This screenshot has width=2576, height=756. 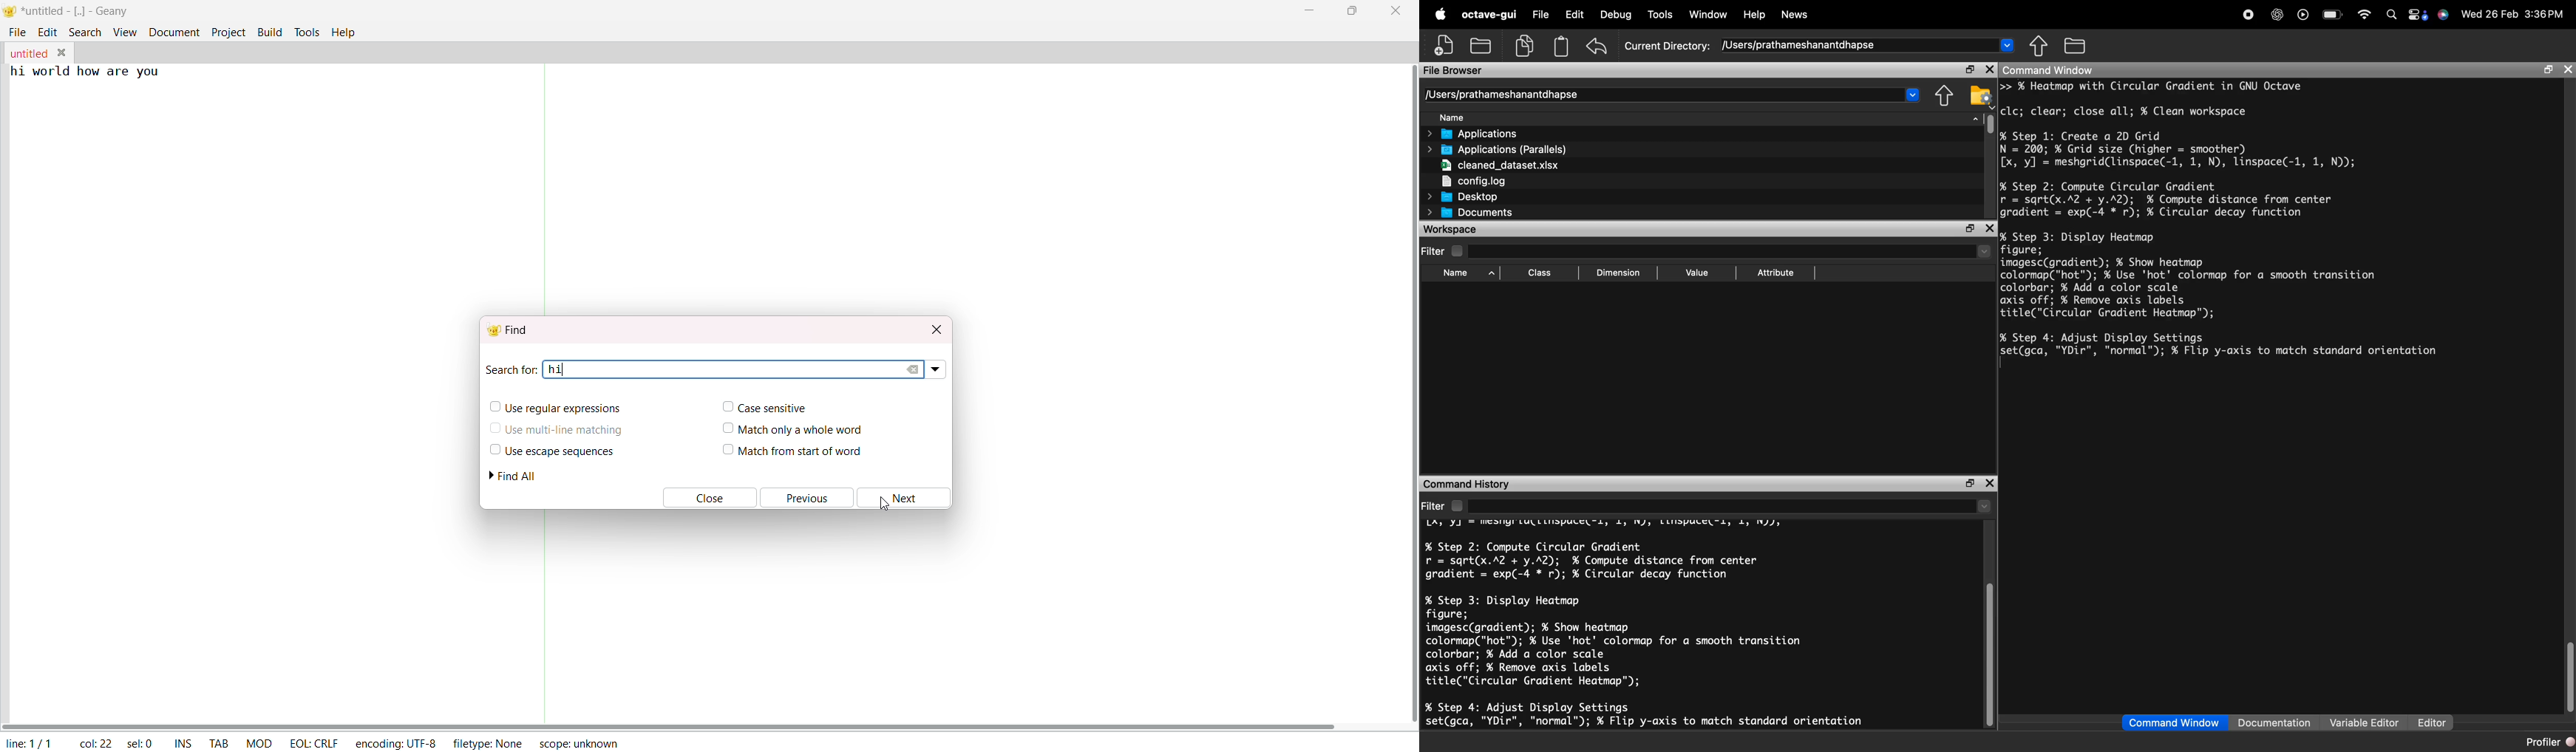 What do you see at coordinates (914, 369) in the screenshot?
I see `clear search` at bounding box center [914, 369].